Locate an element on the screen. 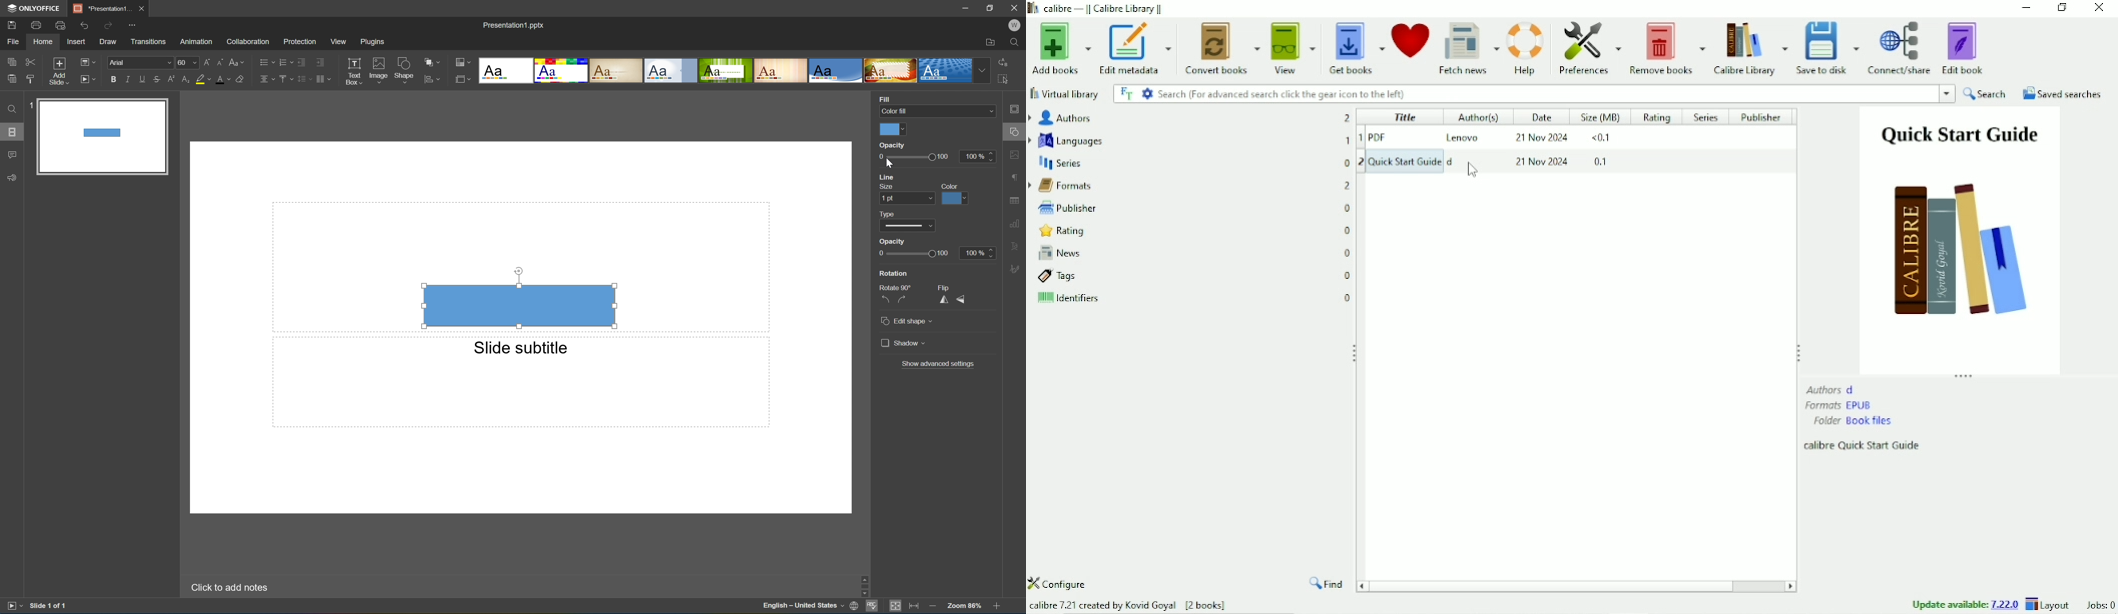 This screenshot has height=616, width=2128. Layout is located at coordinates (2050, 604).